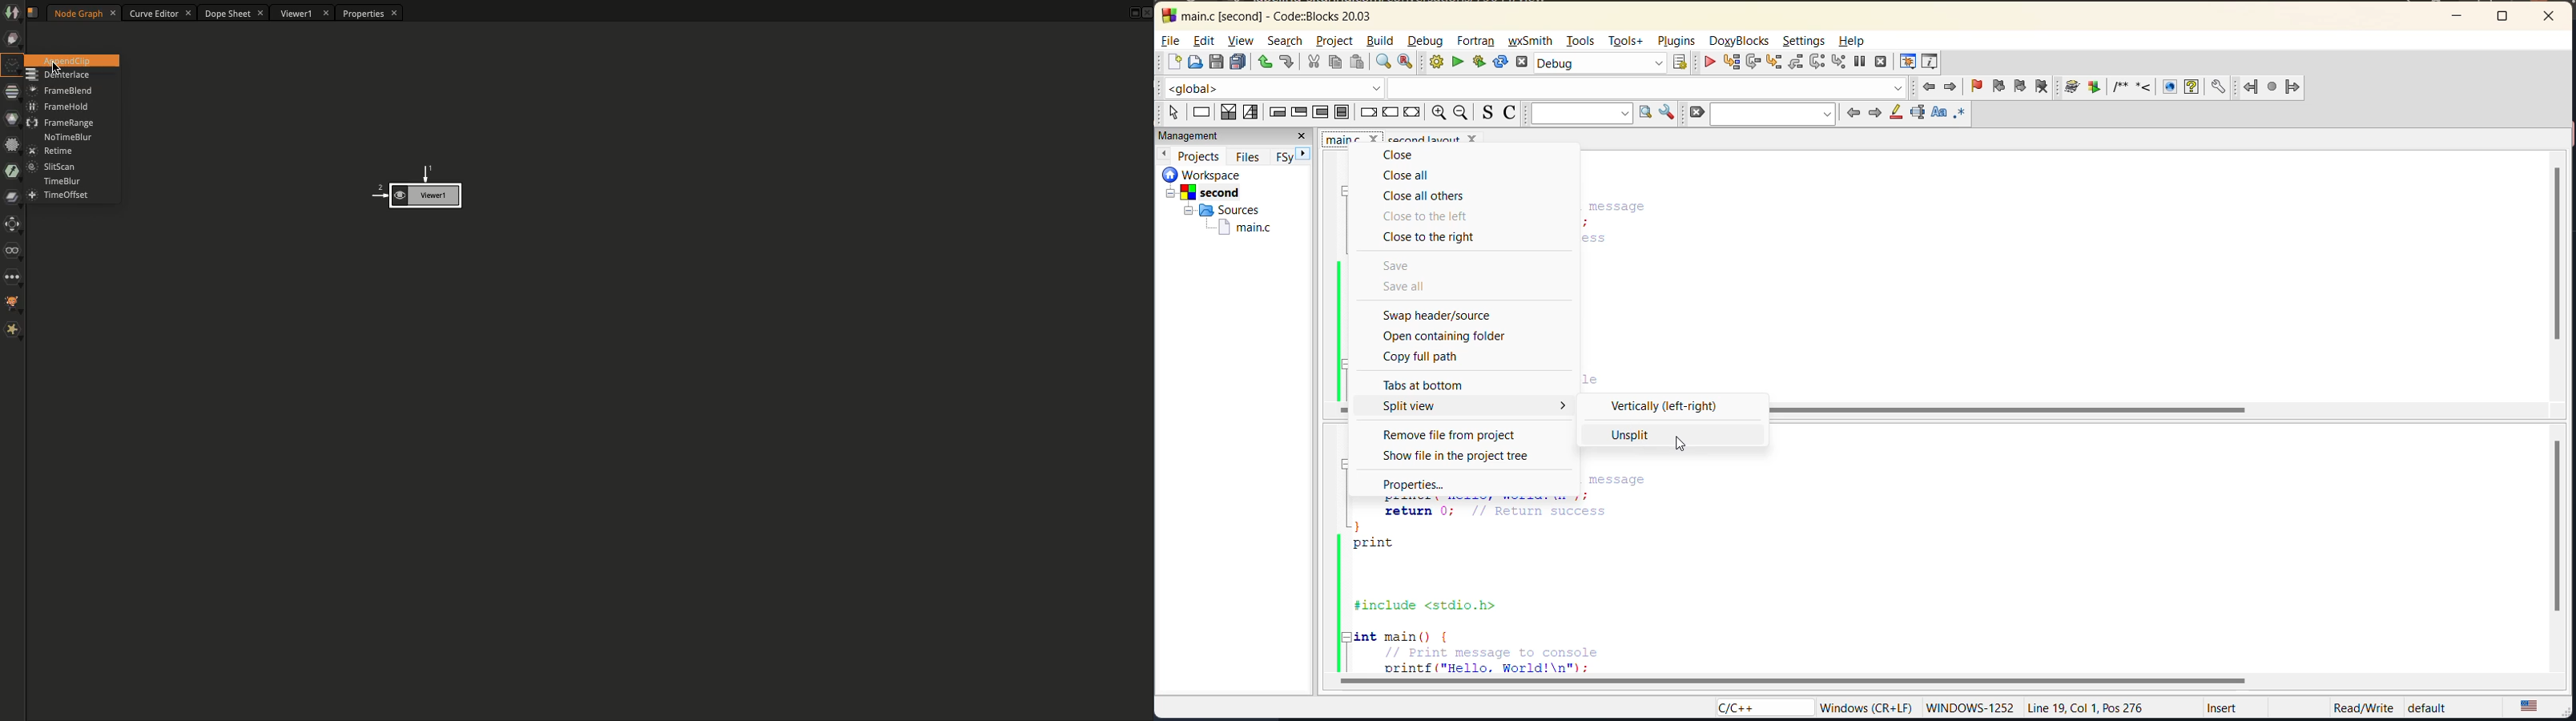 Image resolution: width=2576 pixels, height=728 pixels. I want to click on ‘Windows (CR+LF) WINDOWS-1252, so click(1915, 708).